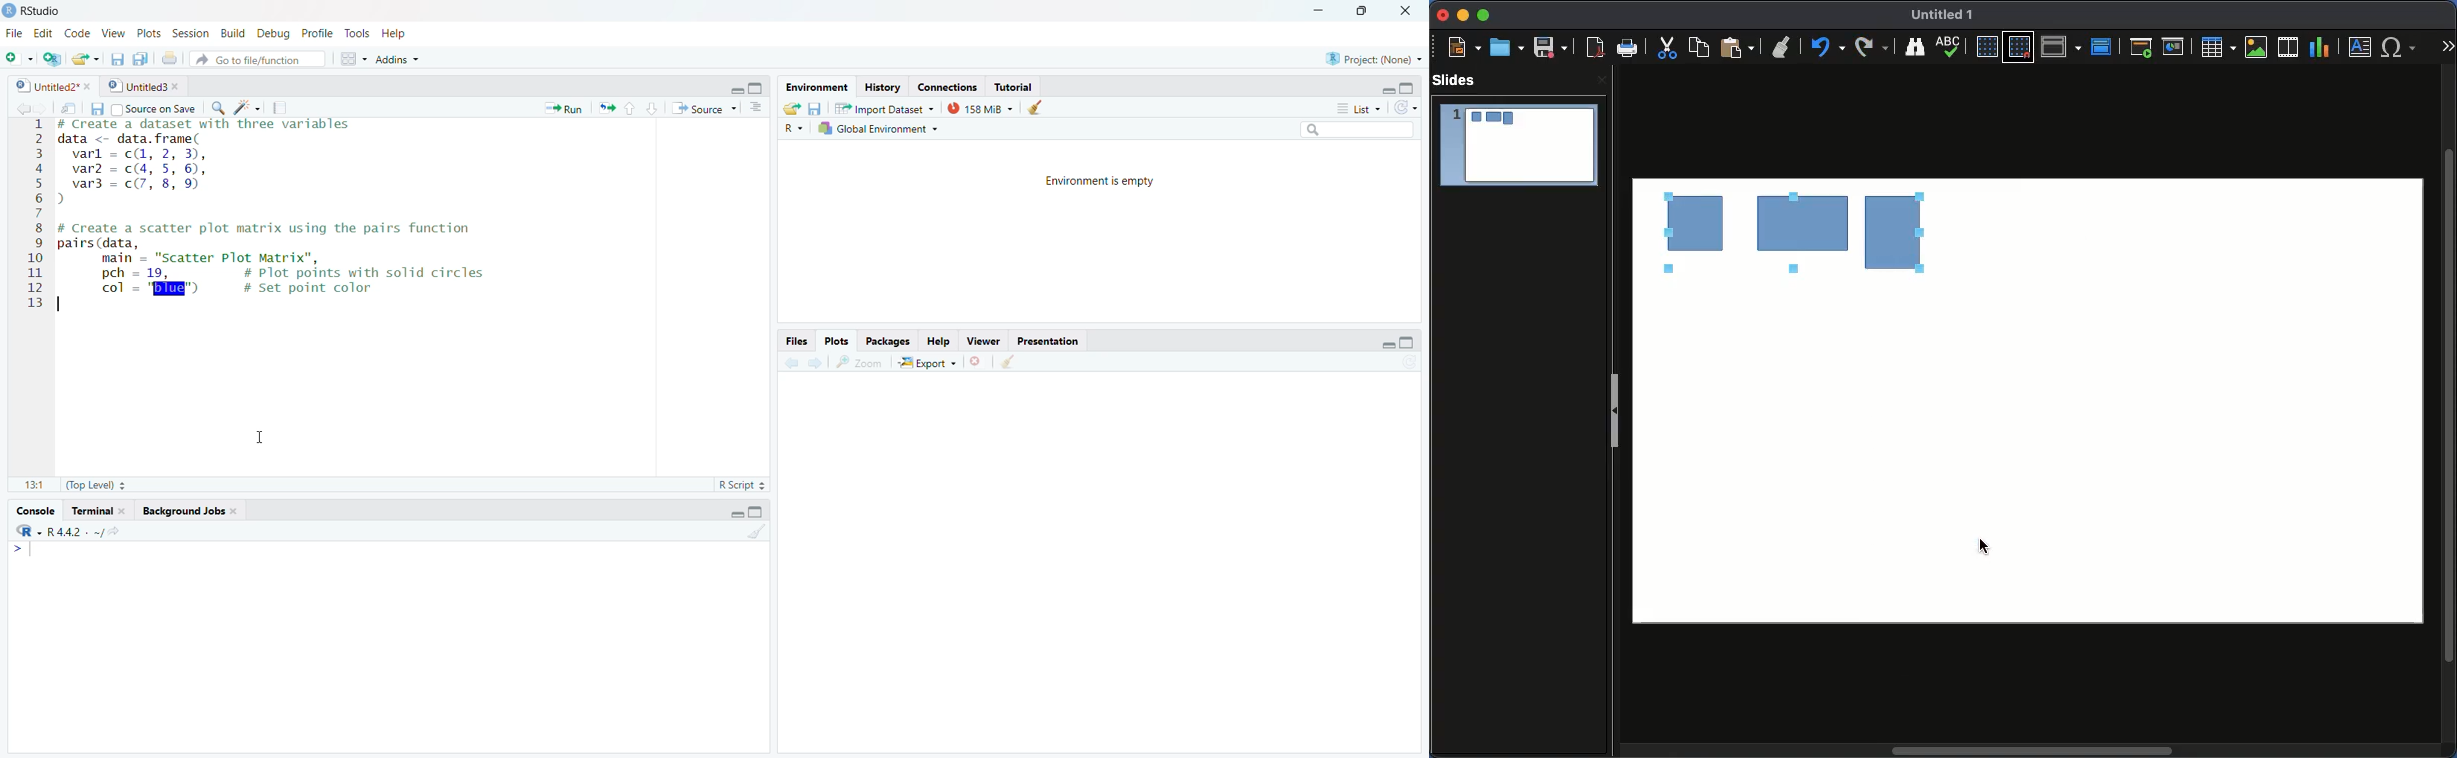 This screenshot has width=2464, height=784. What do you see at coordinates (759, 107) in the screenshot?
I see `Show document outline` at bounding box center [759, 107].